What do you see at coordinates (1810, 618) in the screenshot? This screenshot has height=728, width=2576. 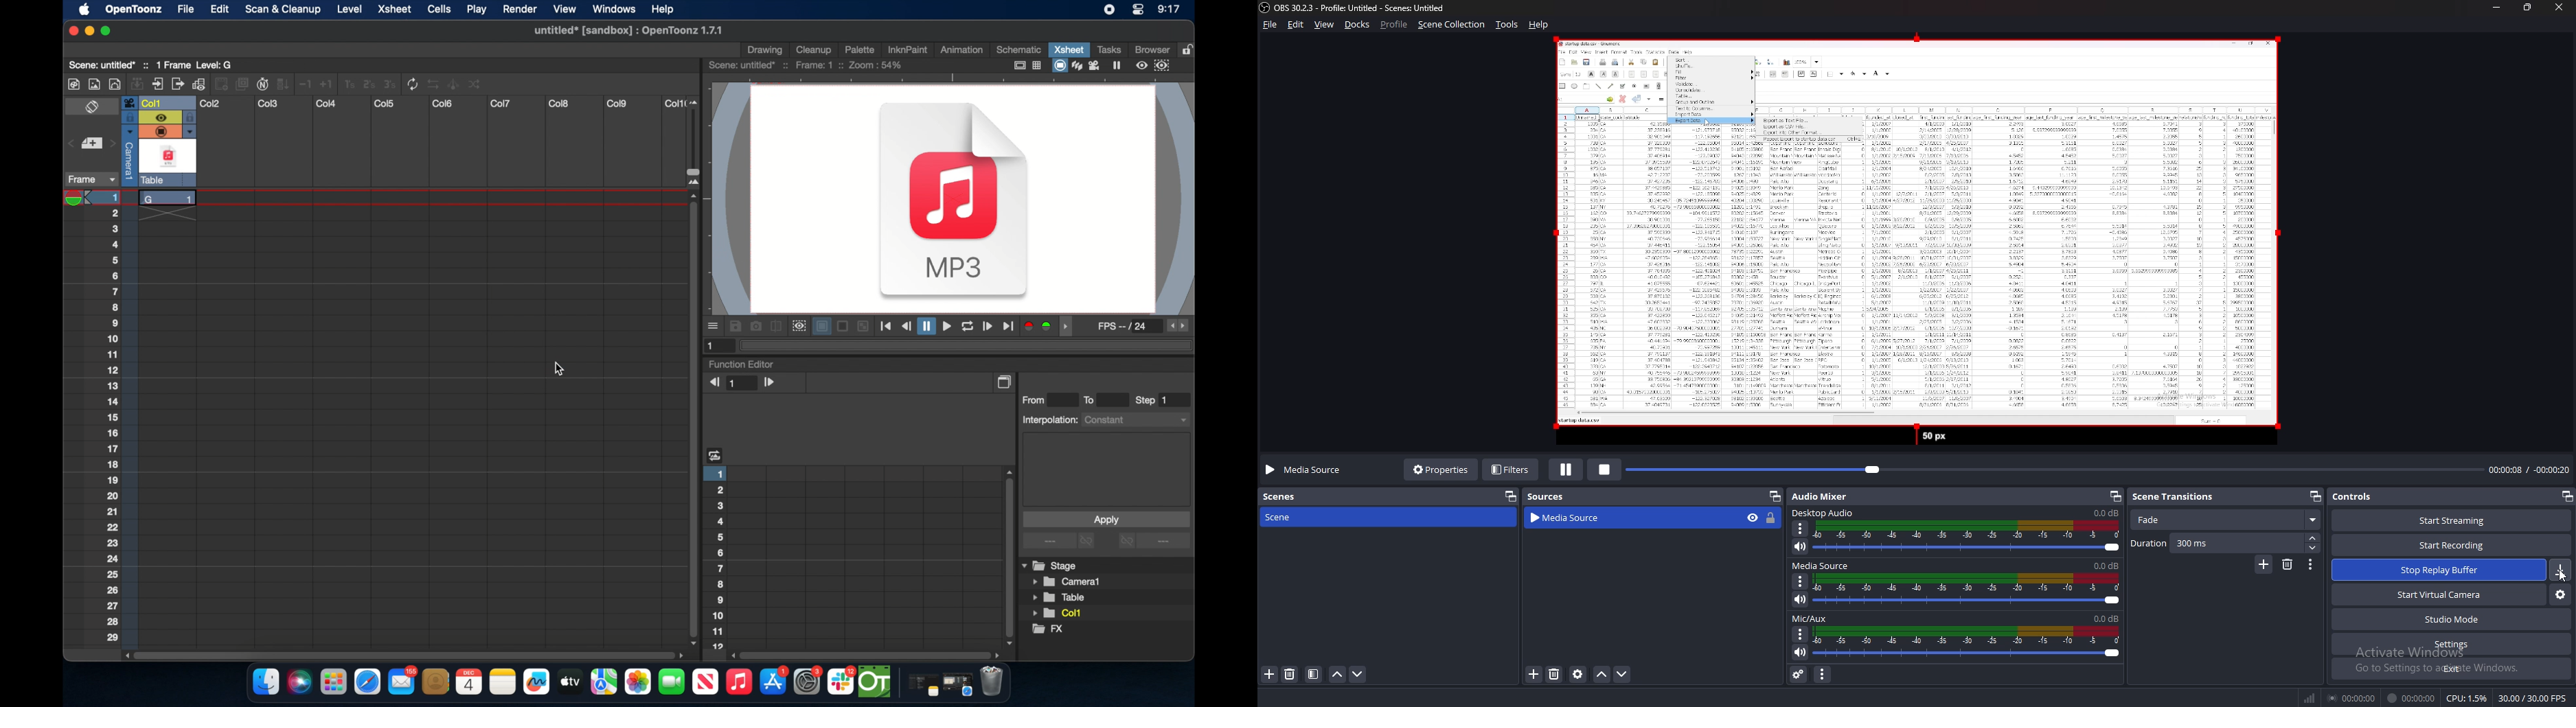 I see `mic/aux` at bounding box center [1810, 618].